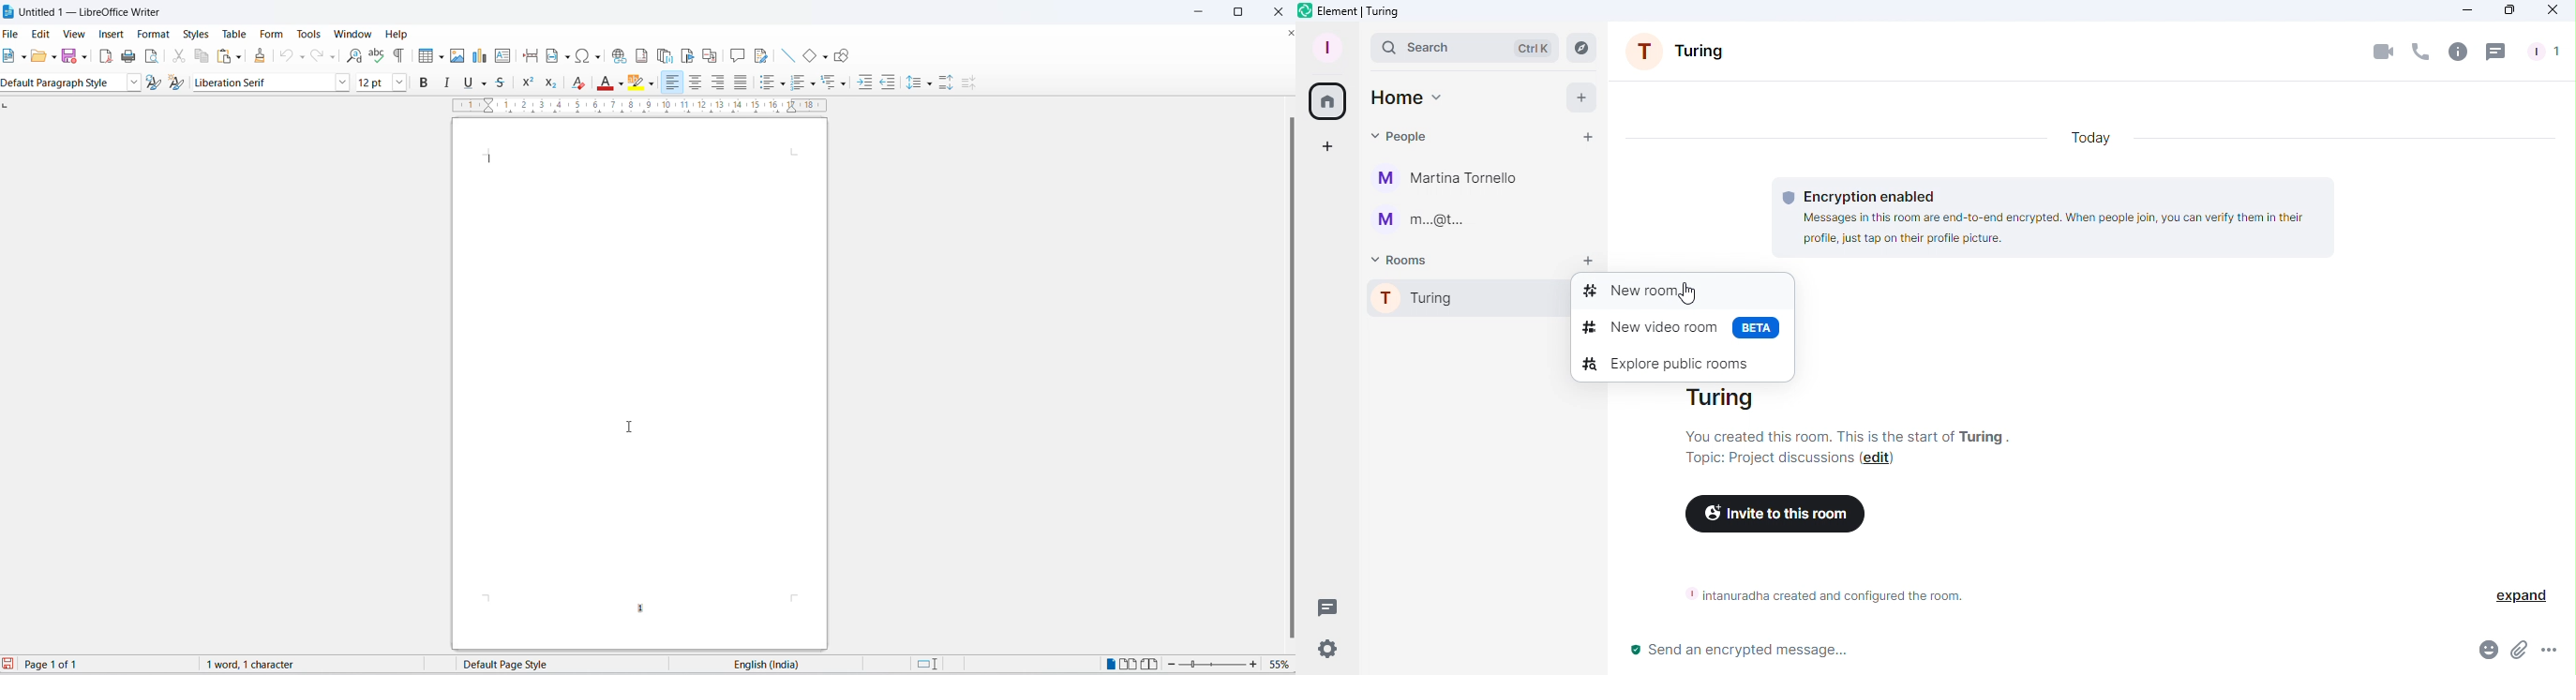 This screenshot has width=2576, height=700. What do you see at coordinates (1360, 11) in the screenshot?
I see `Element icon` at bounding box center [1360, 11].